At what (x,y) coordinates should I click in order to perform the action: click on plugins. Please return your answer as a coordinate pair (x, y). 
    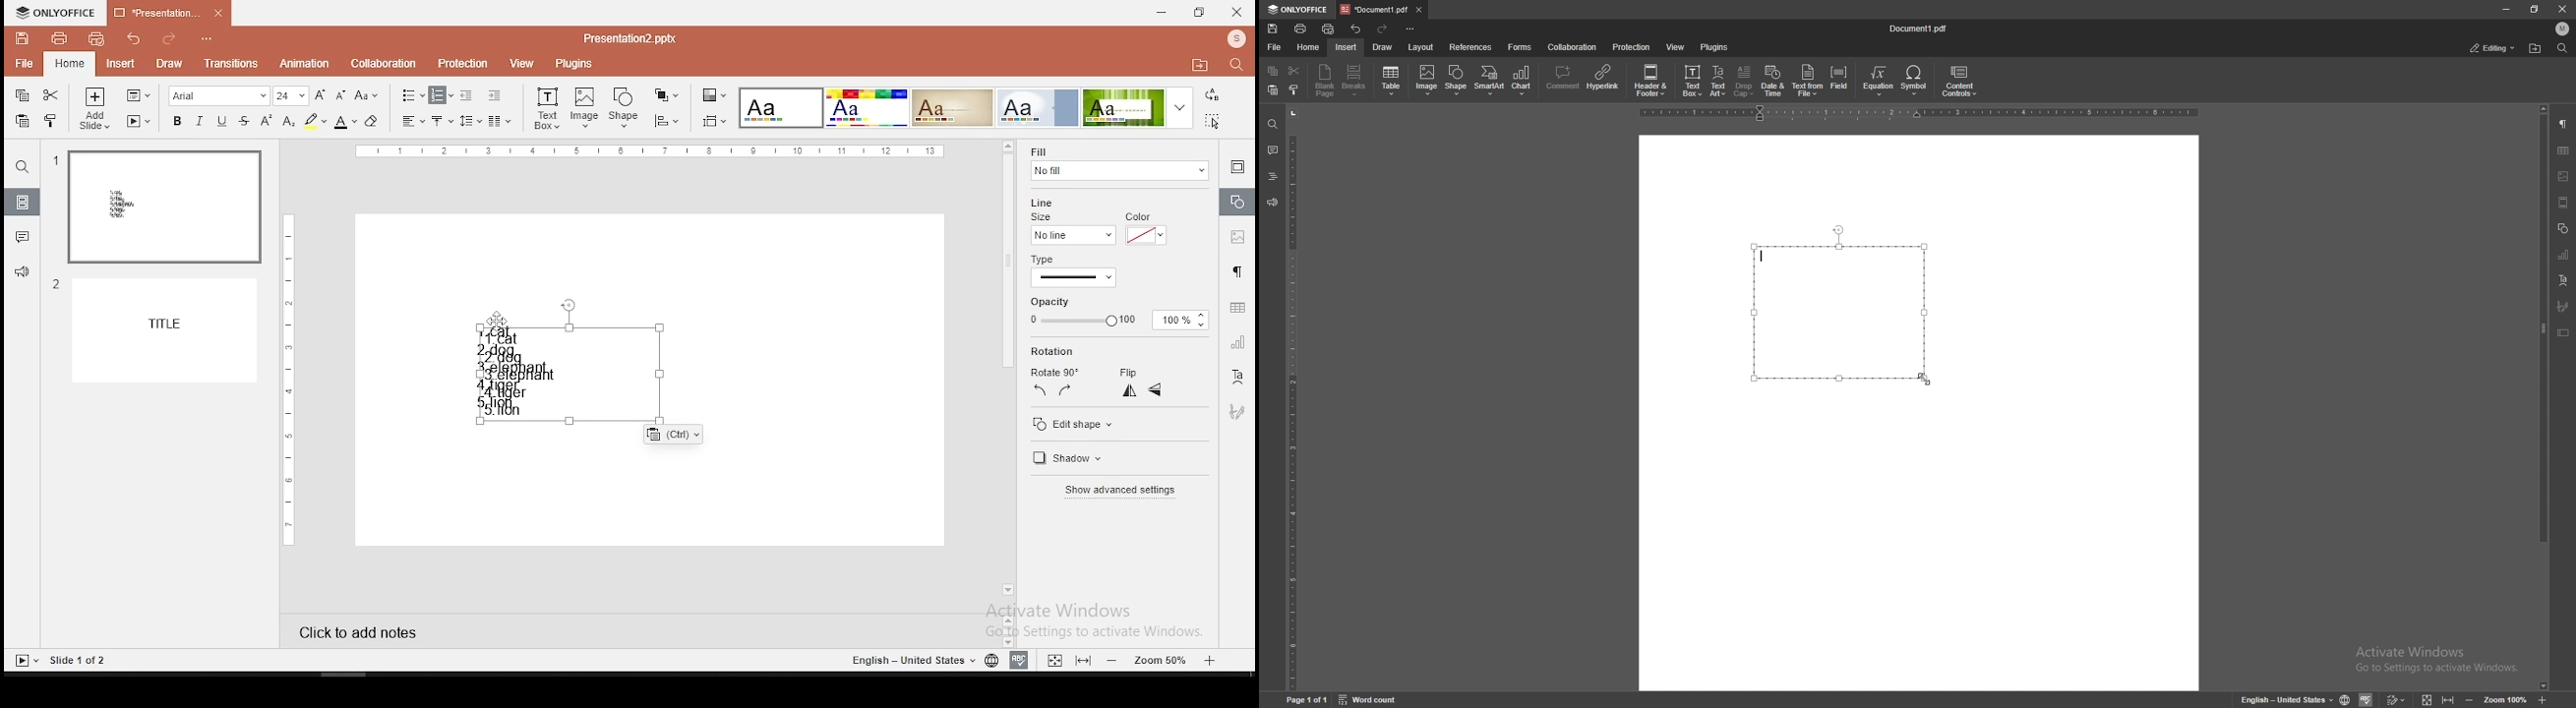
    Looking at the image, I should click on (1715, 47).